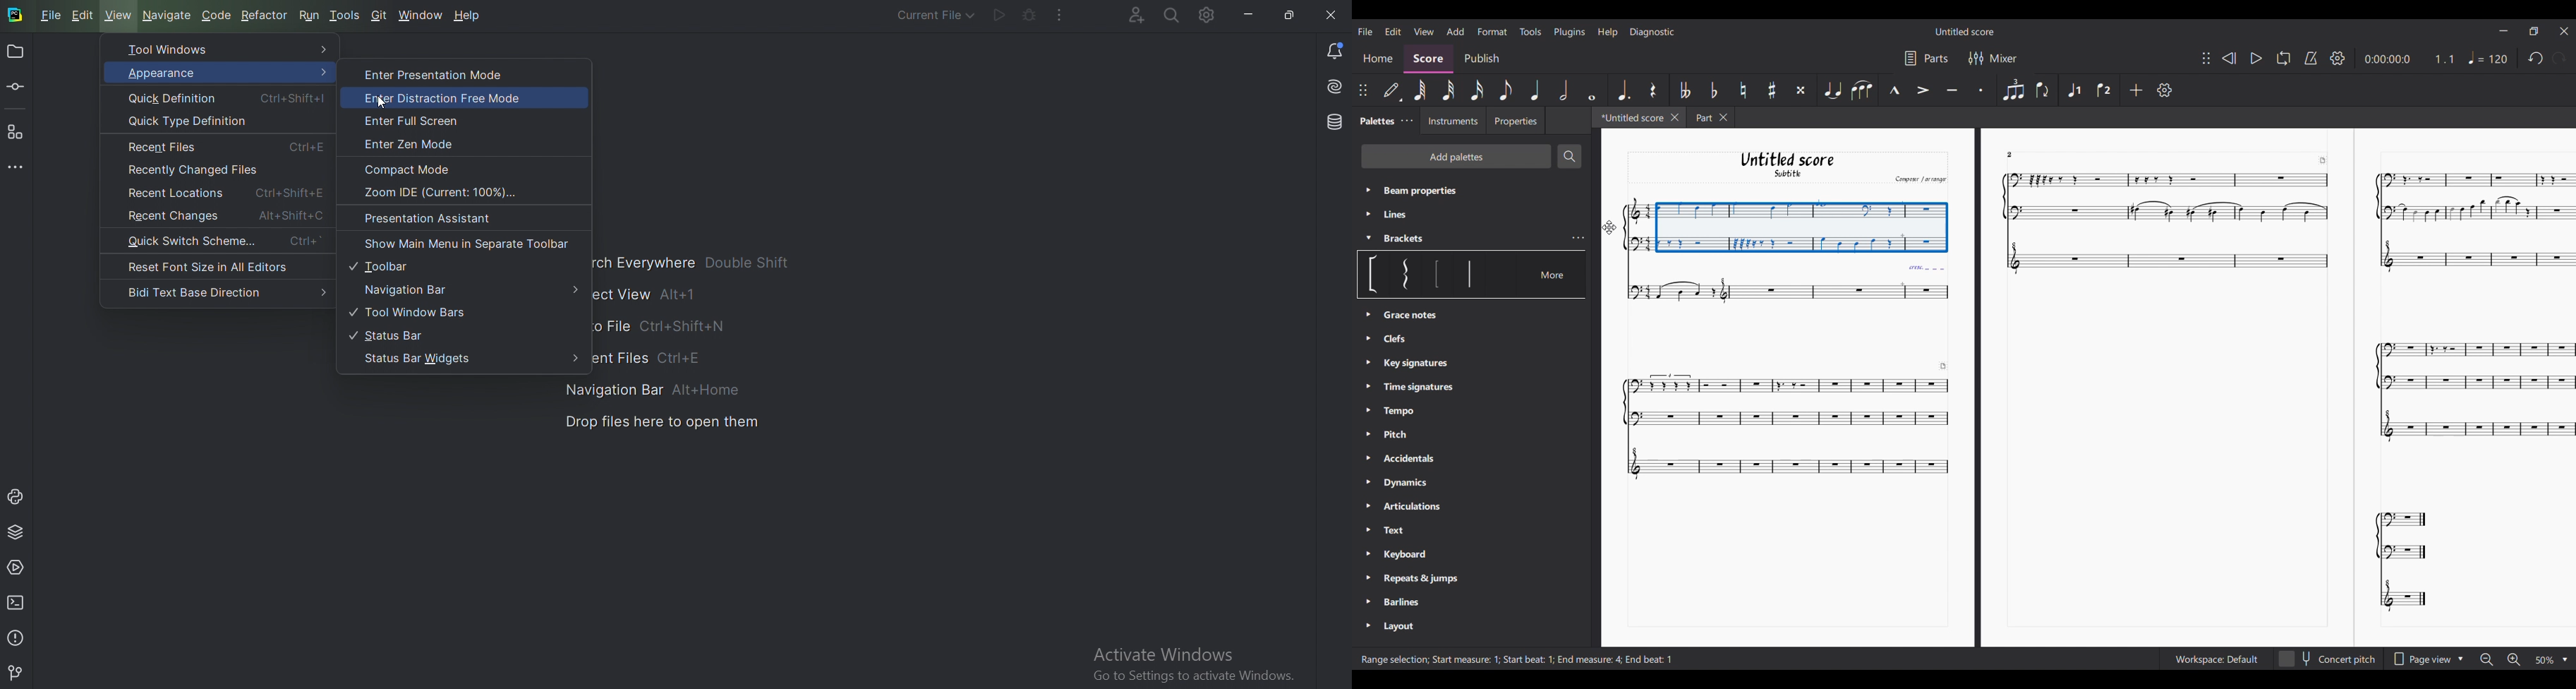 The width and height of the screenshot is (2576, 700). Describe the element at coordinates (2490, 57) in the screenshot. I see `Tempo` at that location.